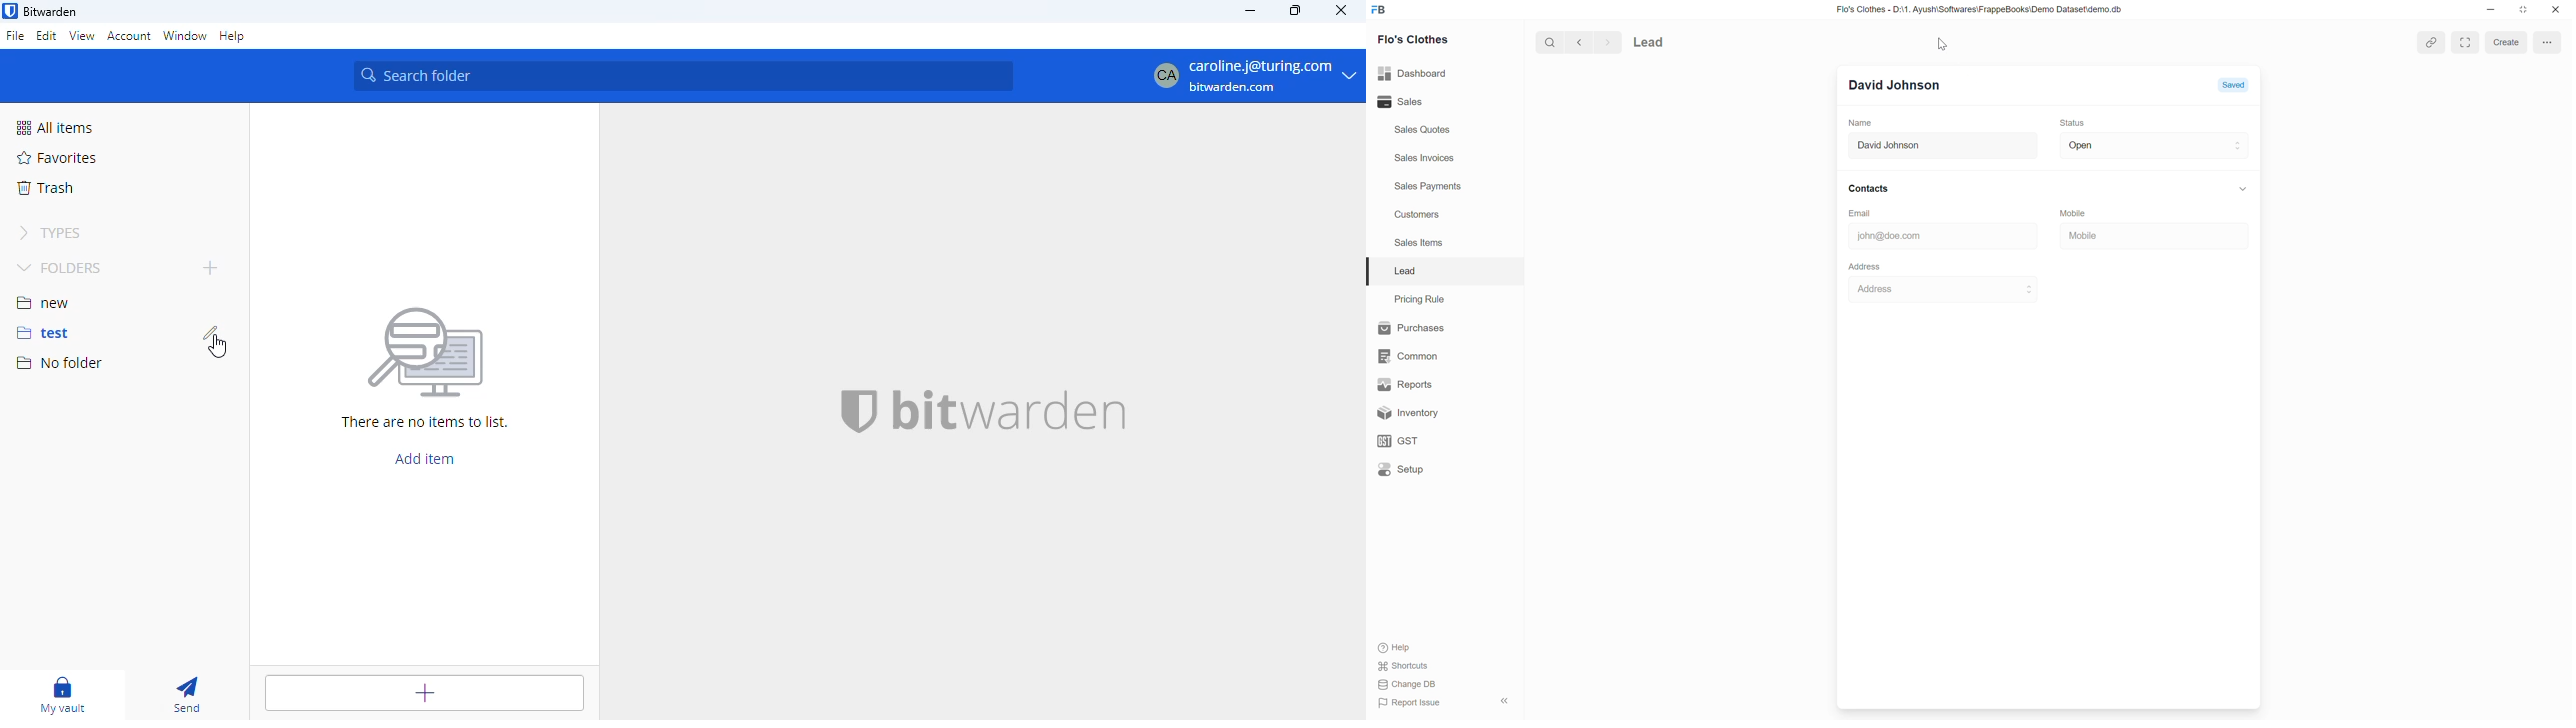 This screenshot has height=728, width=2576. Describe the element at coordinates (2074, 123) in the screenshot. I see `Status` at that location.